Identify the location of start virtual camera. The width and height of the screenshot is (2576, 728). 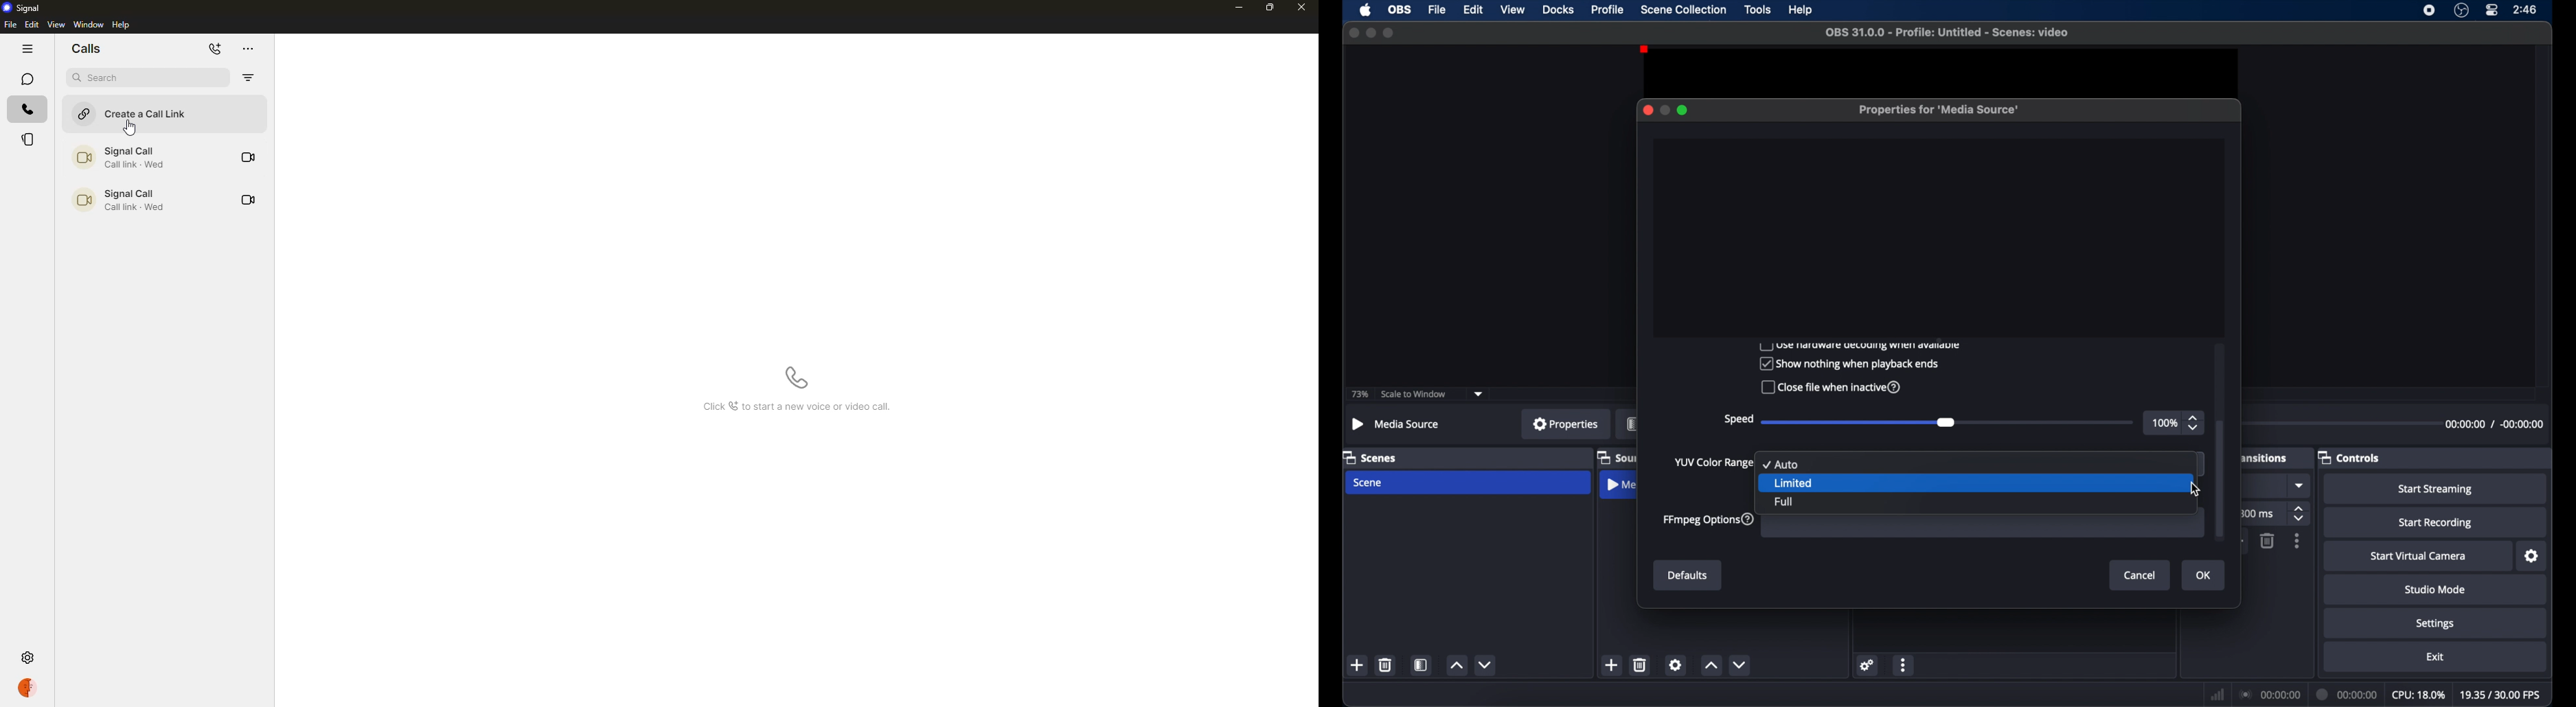
(2419, 556).